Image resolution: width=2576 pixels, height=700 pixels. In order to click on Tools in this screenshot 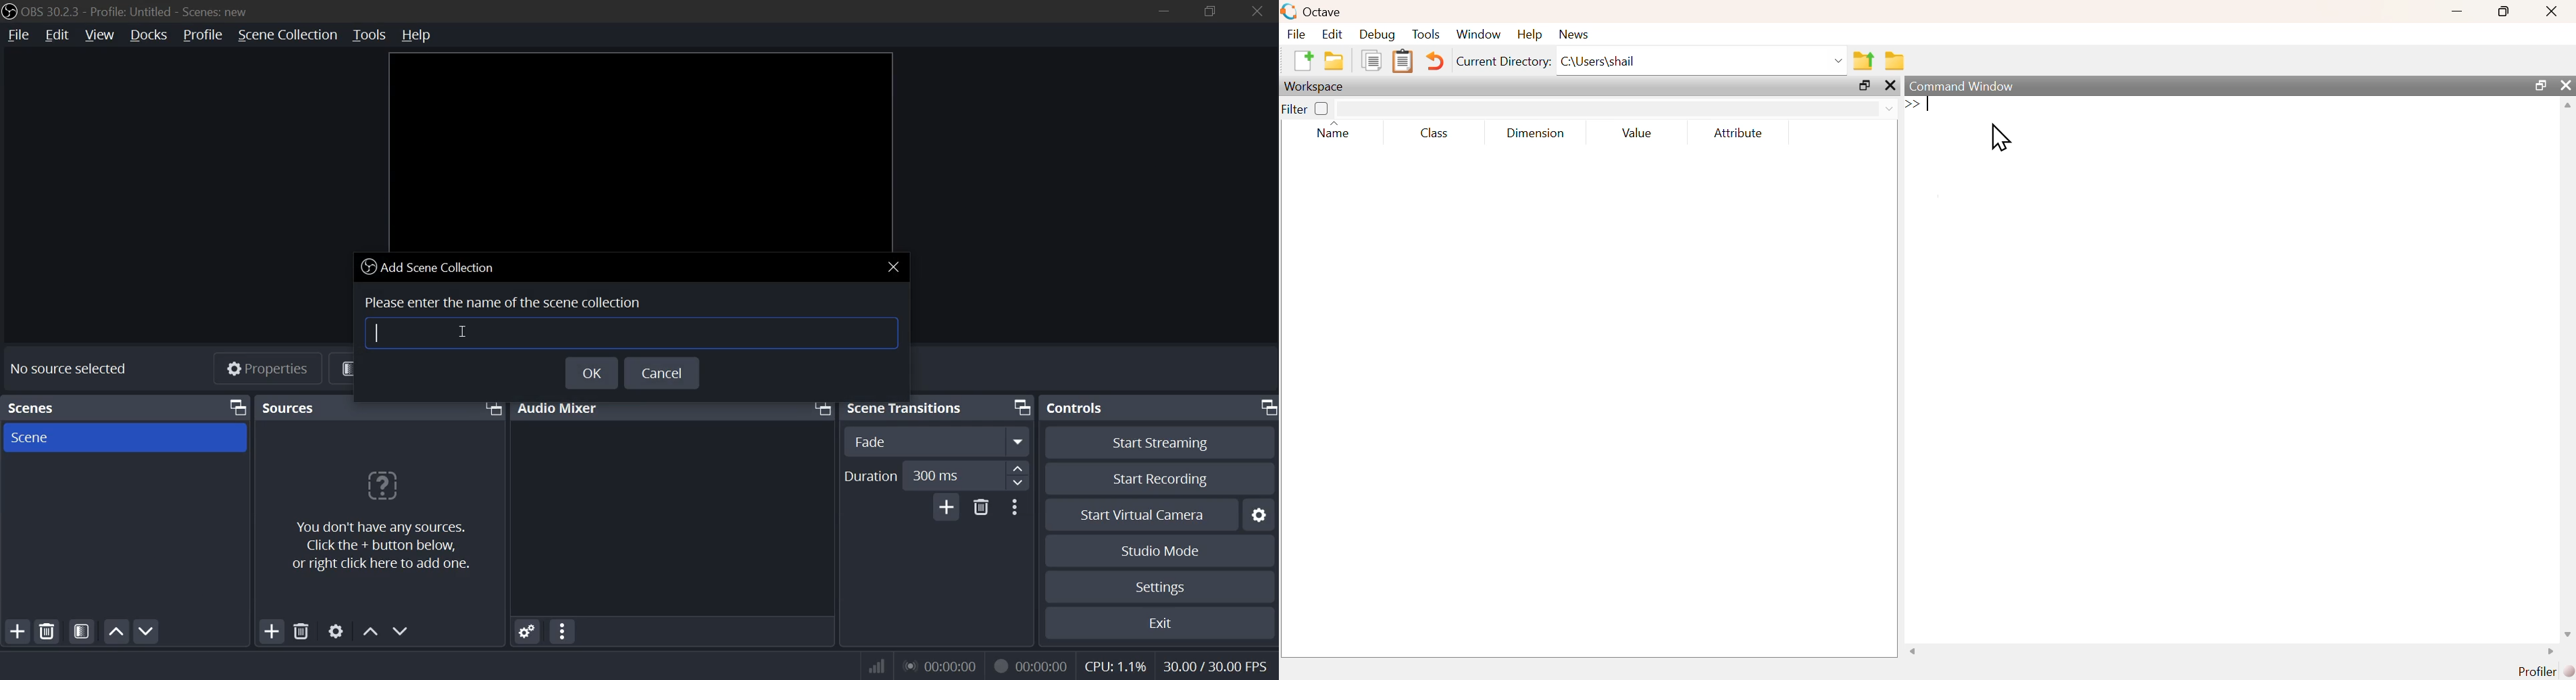, I will do `click(1427, 35)`.